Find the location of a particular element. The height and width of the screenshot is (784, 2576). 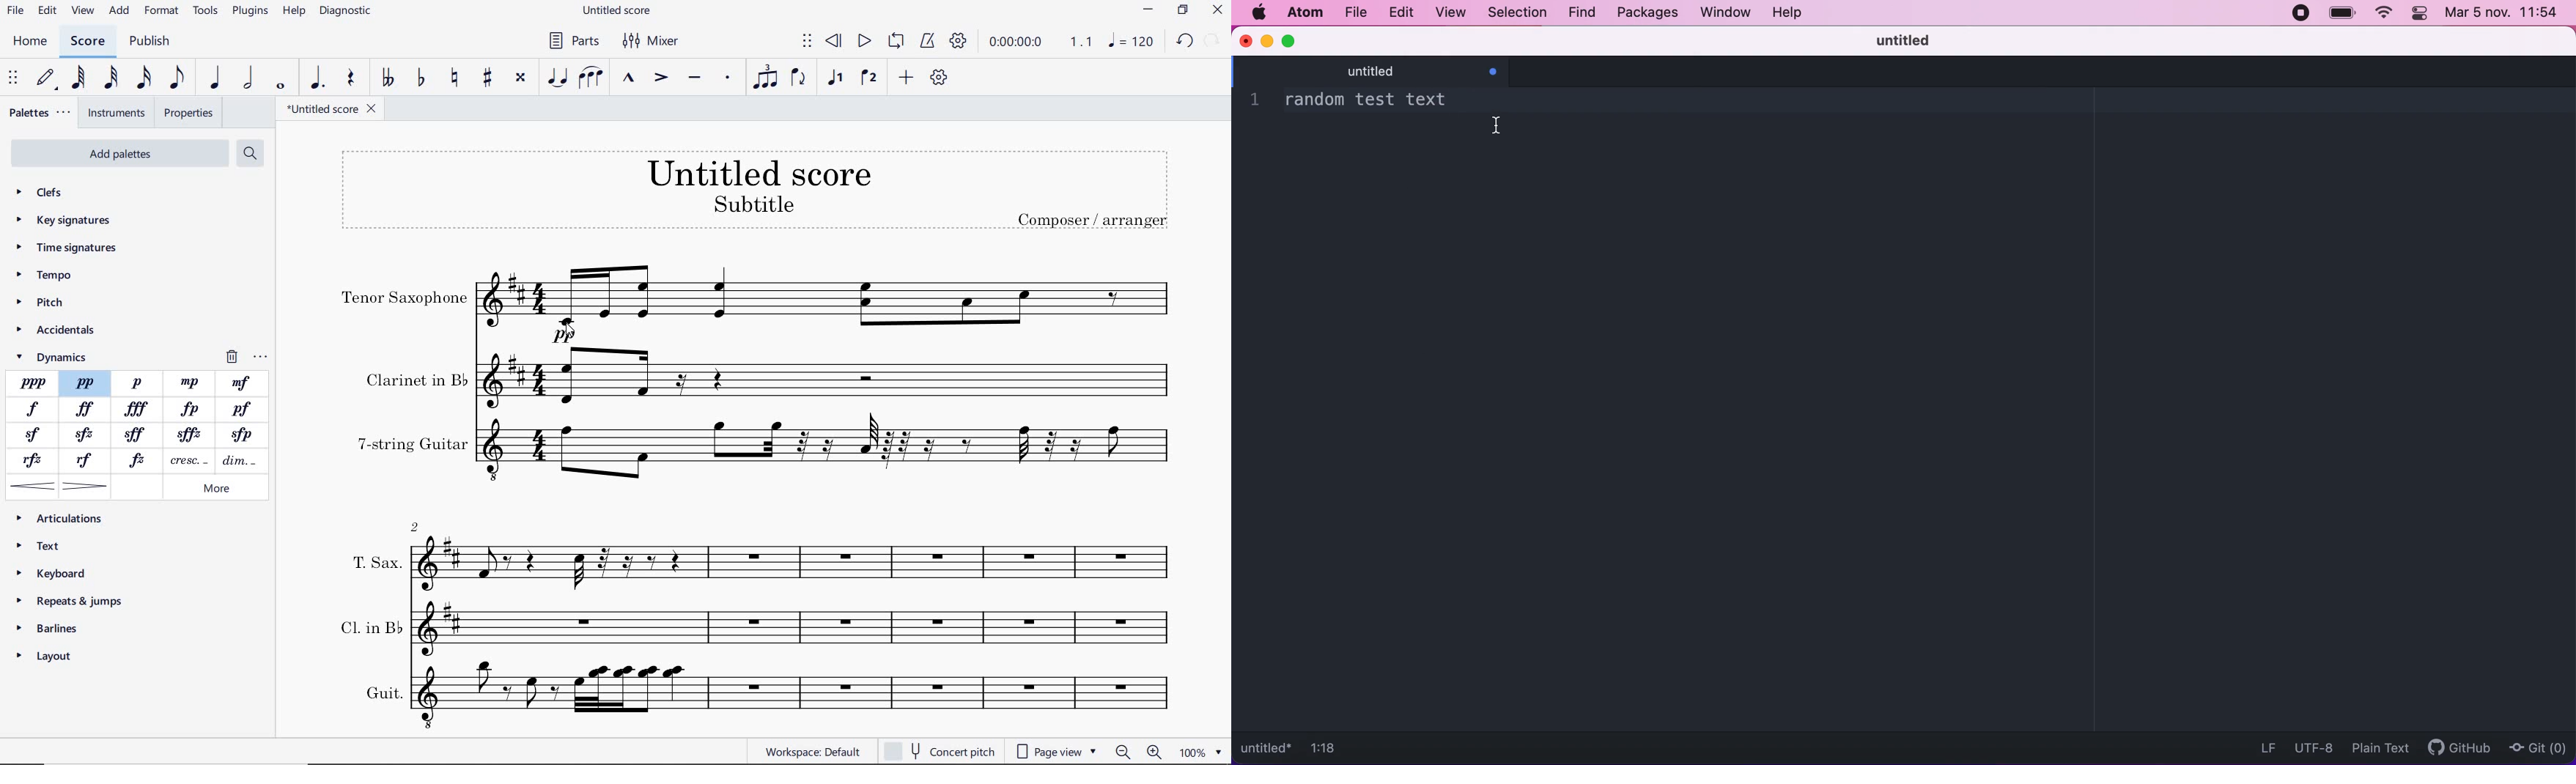

packages is located at coordinates (1646, 13).